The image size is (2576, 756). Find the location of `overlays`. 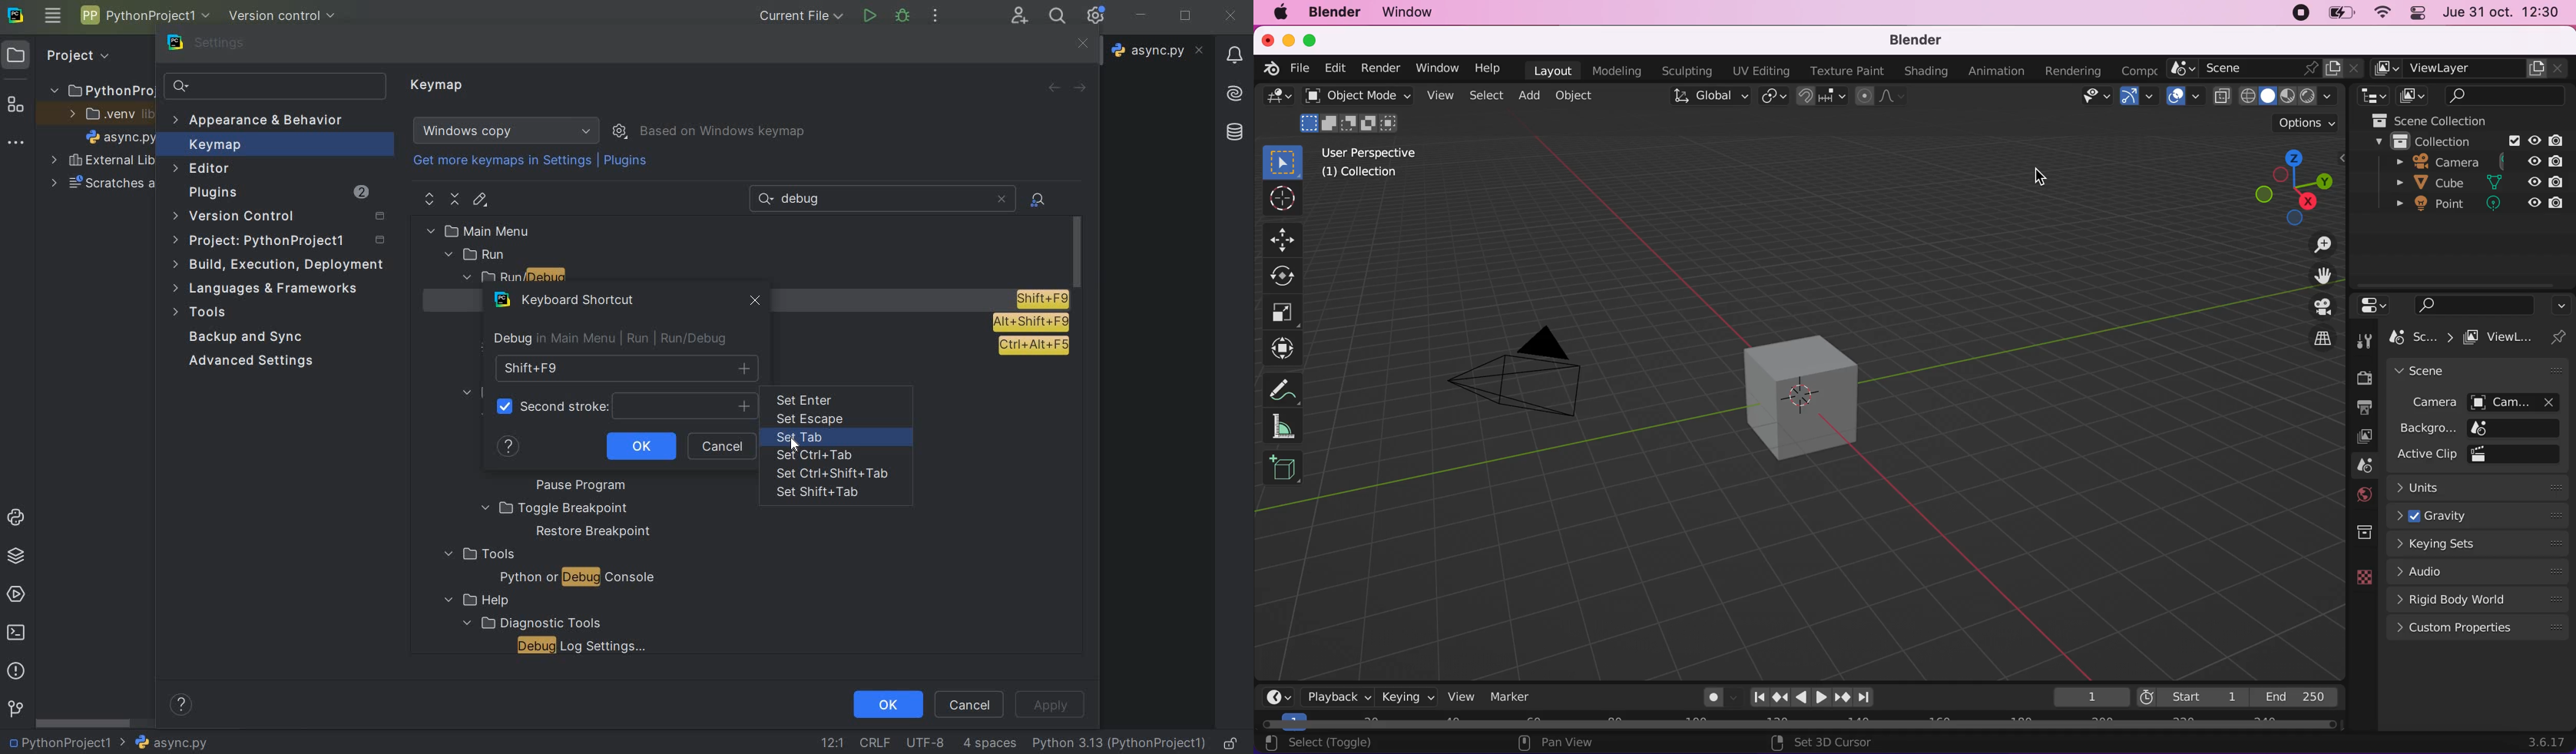

overlays is located at coordinates (2186, 99).